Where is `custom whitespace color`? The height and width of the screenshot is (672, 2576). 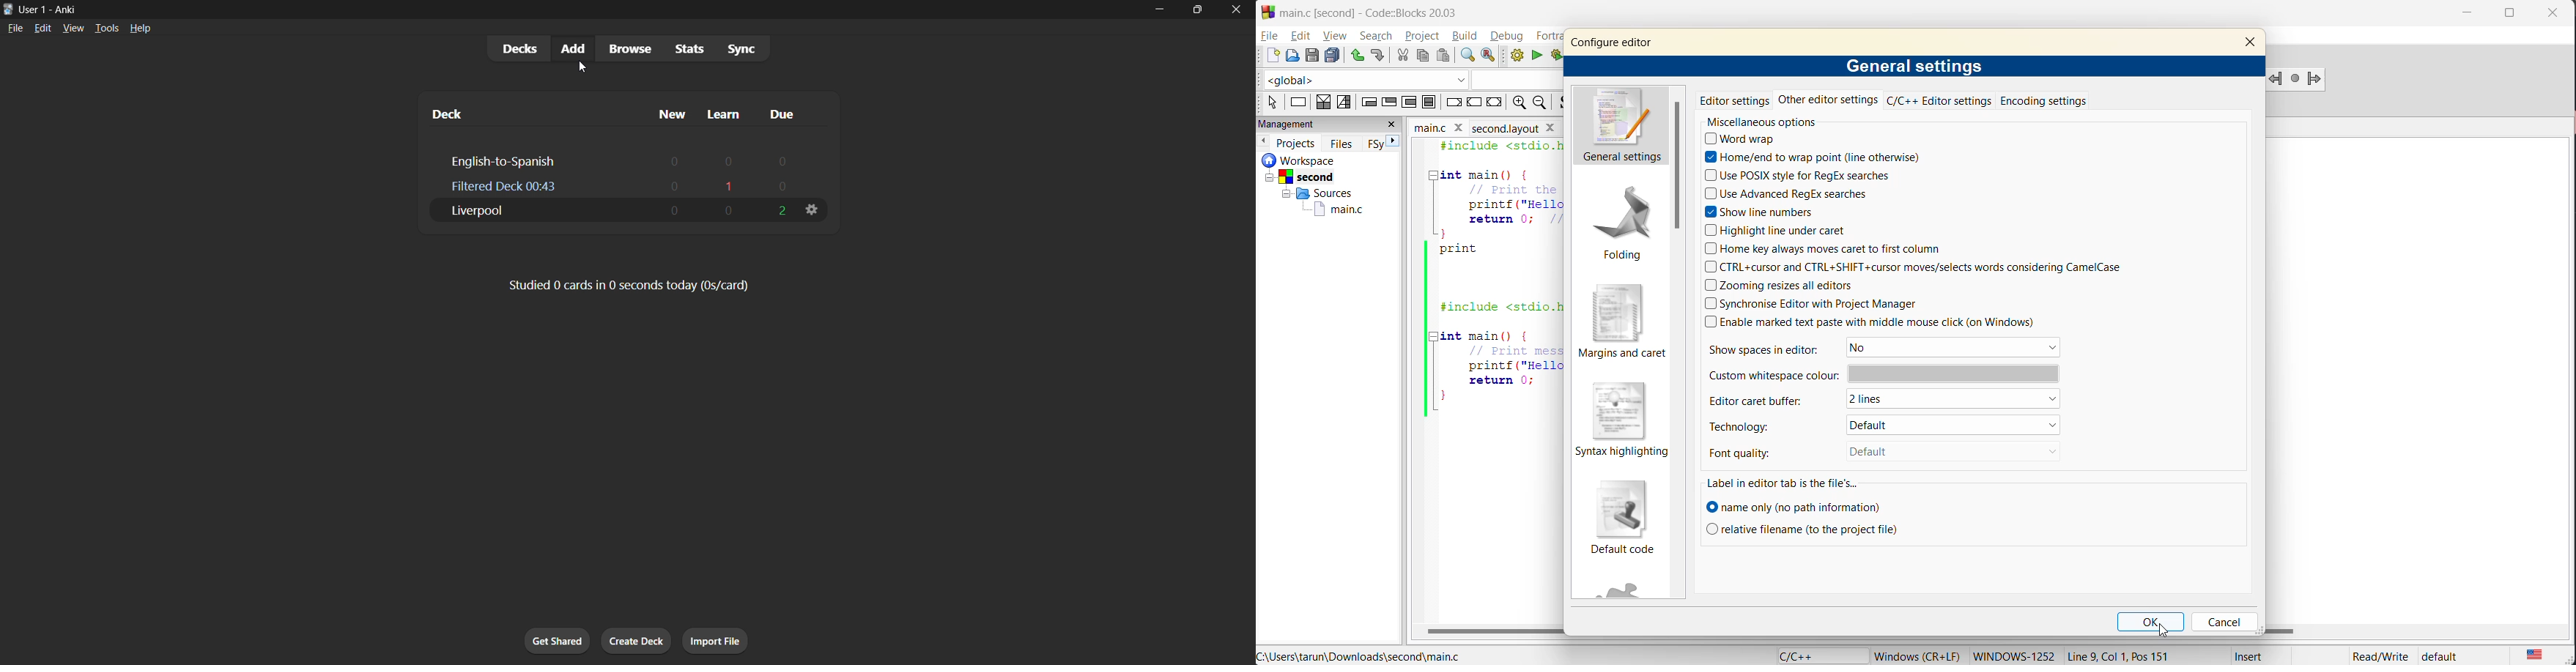 custom whitespace color is located at coordinates (1884, 376).